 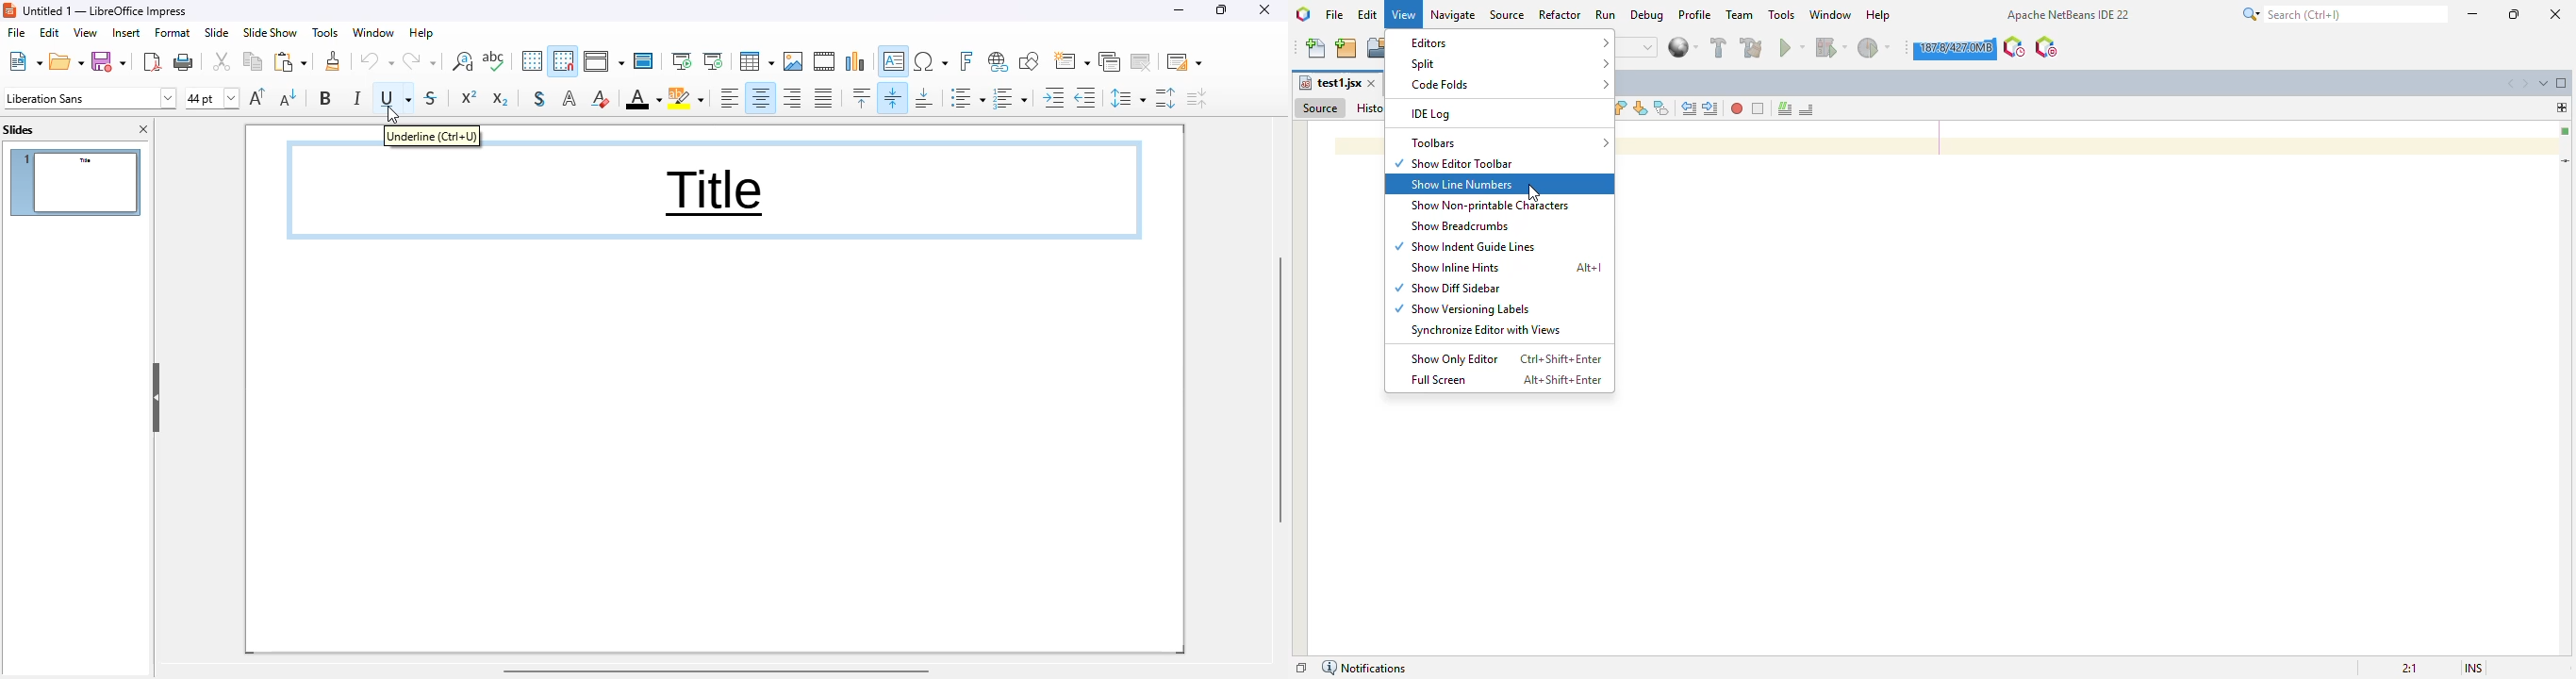 What do you see at coordinates (19, 130) in the screenshot?
I see `slides` at bounding box center [19, 130].